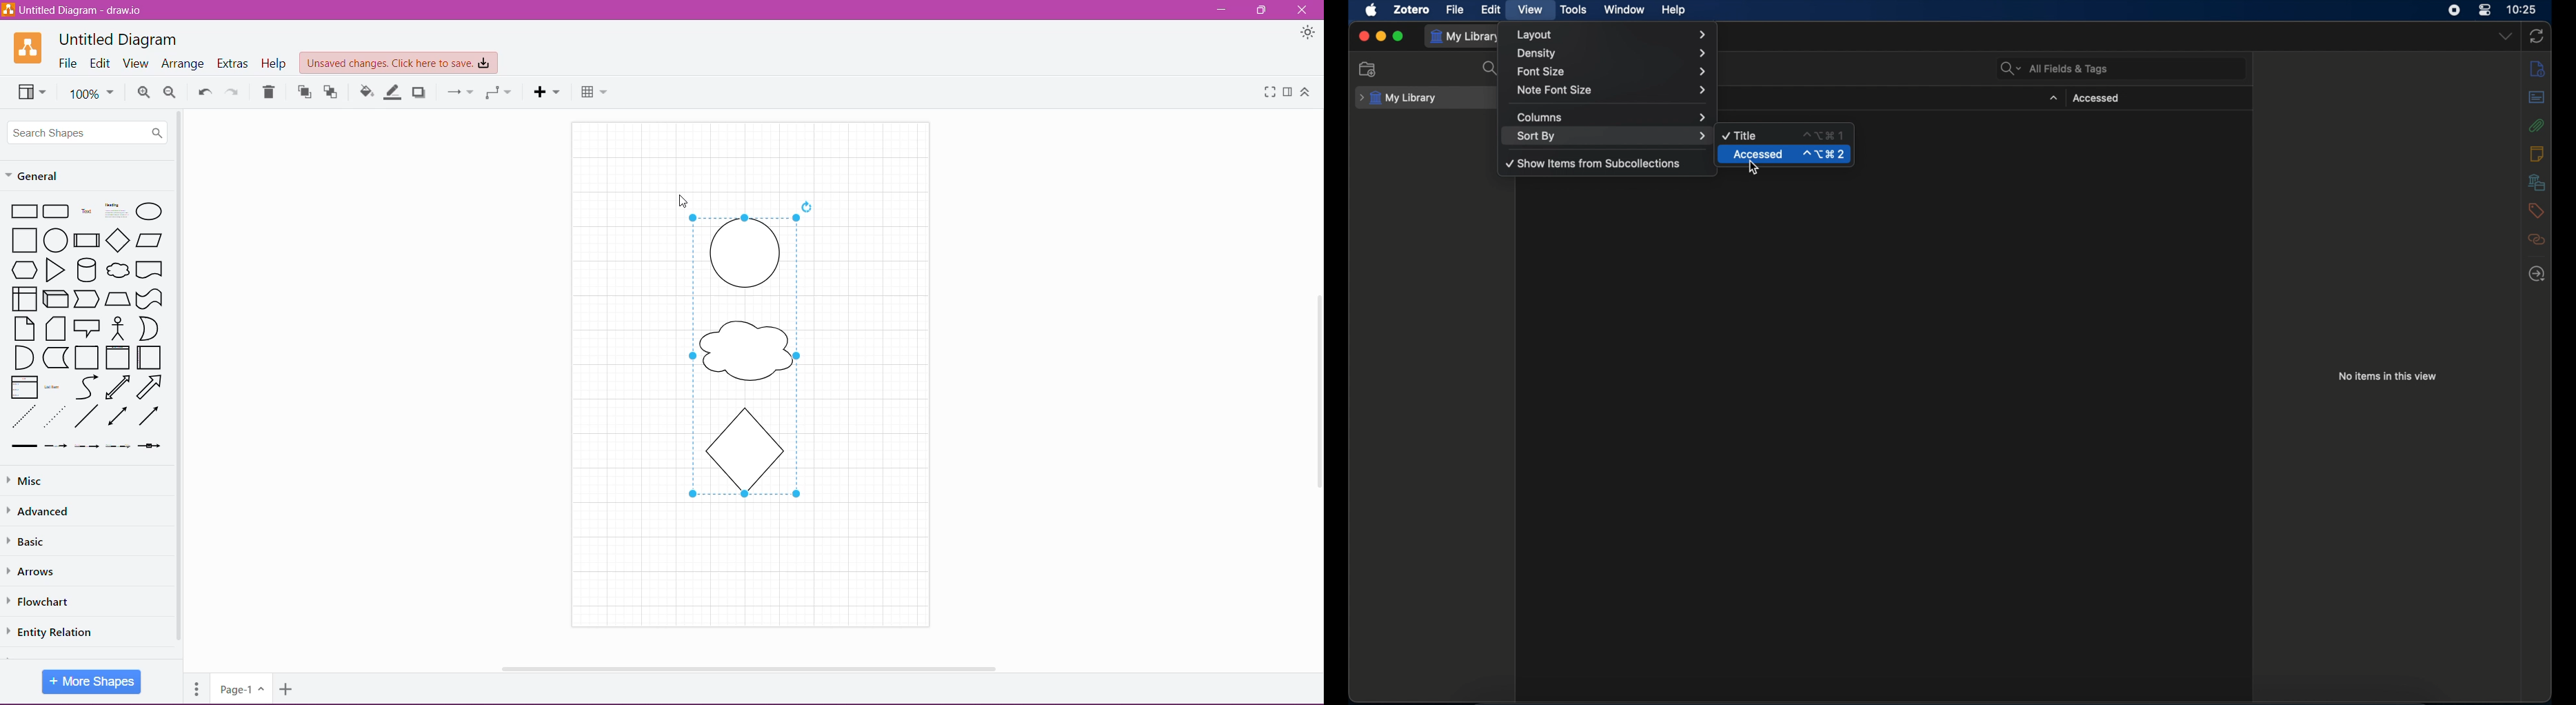  Describe the element at coordinates (170, 92) in the screenshot. I see `Zoom Out` at that location.